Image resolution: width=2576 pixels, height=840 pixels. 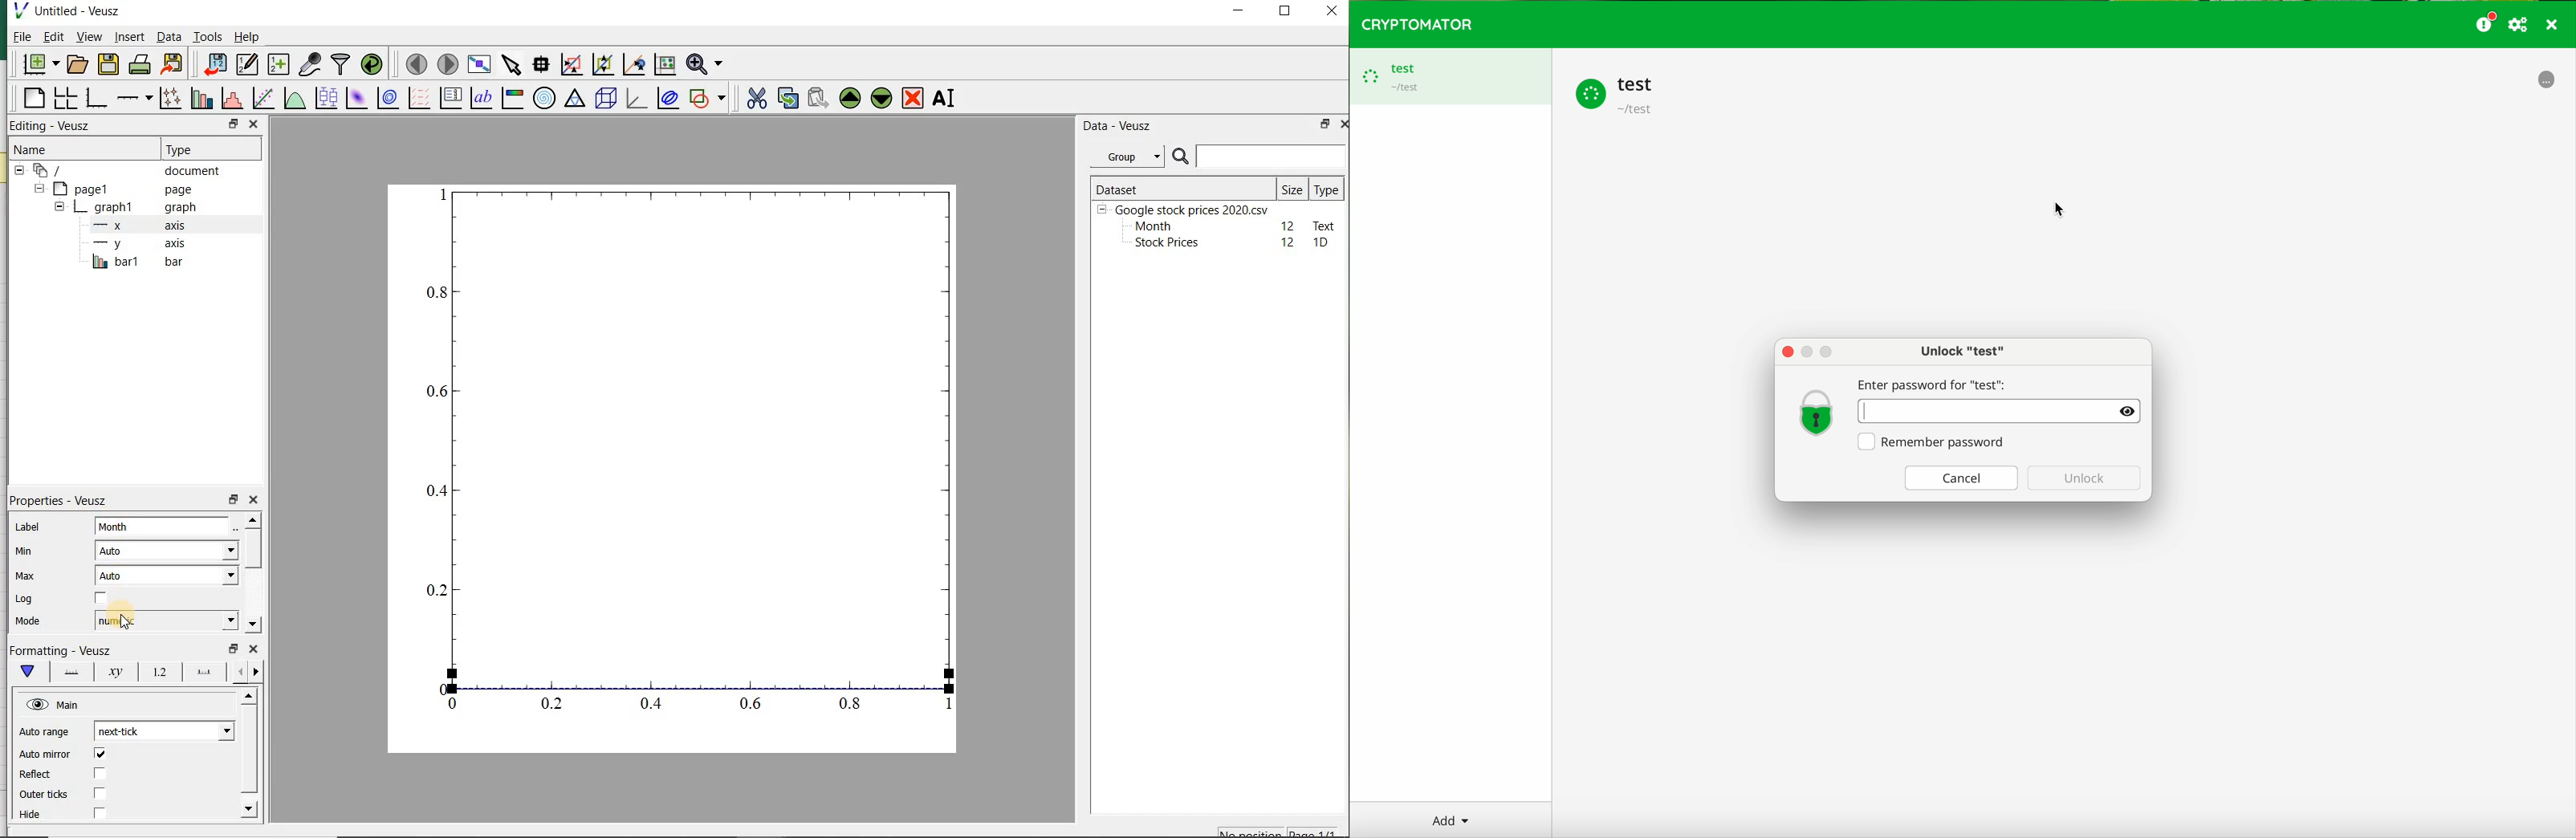 What do you see at coordinates (481, 100) in the screenshot?
I see `text label` at bounding box center [481, 100].